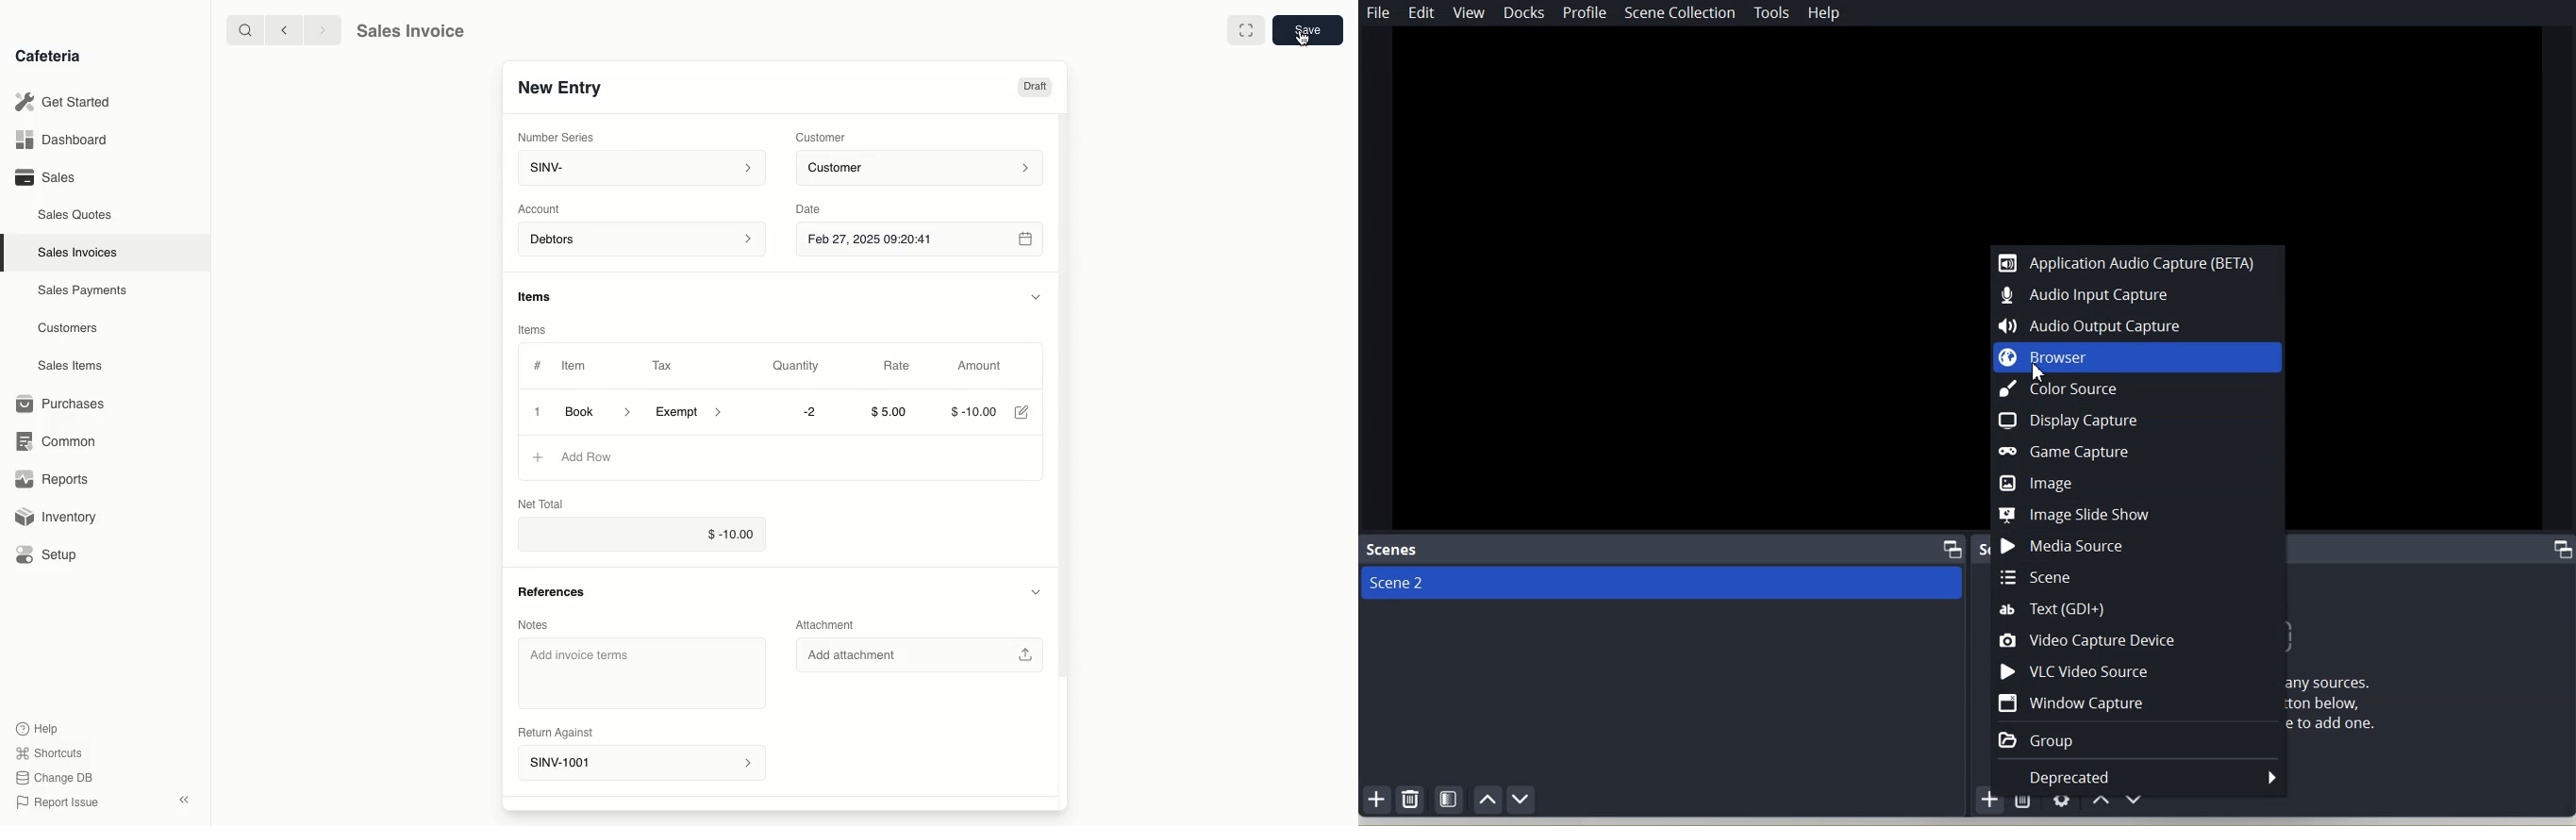 The width and height of the screenshot is (2576, 840). I want to click on Inventory, so click(58, 520).